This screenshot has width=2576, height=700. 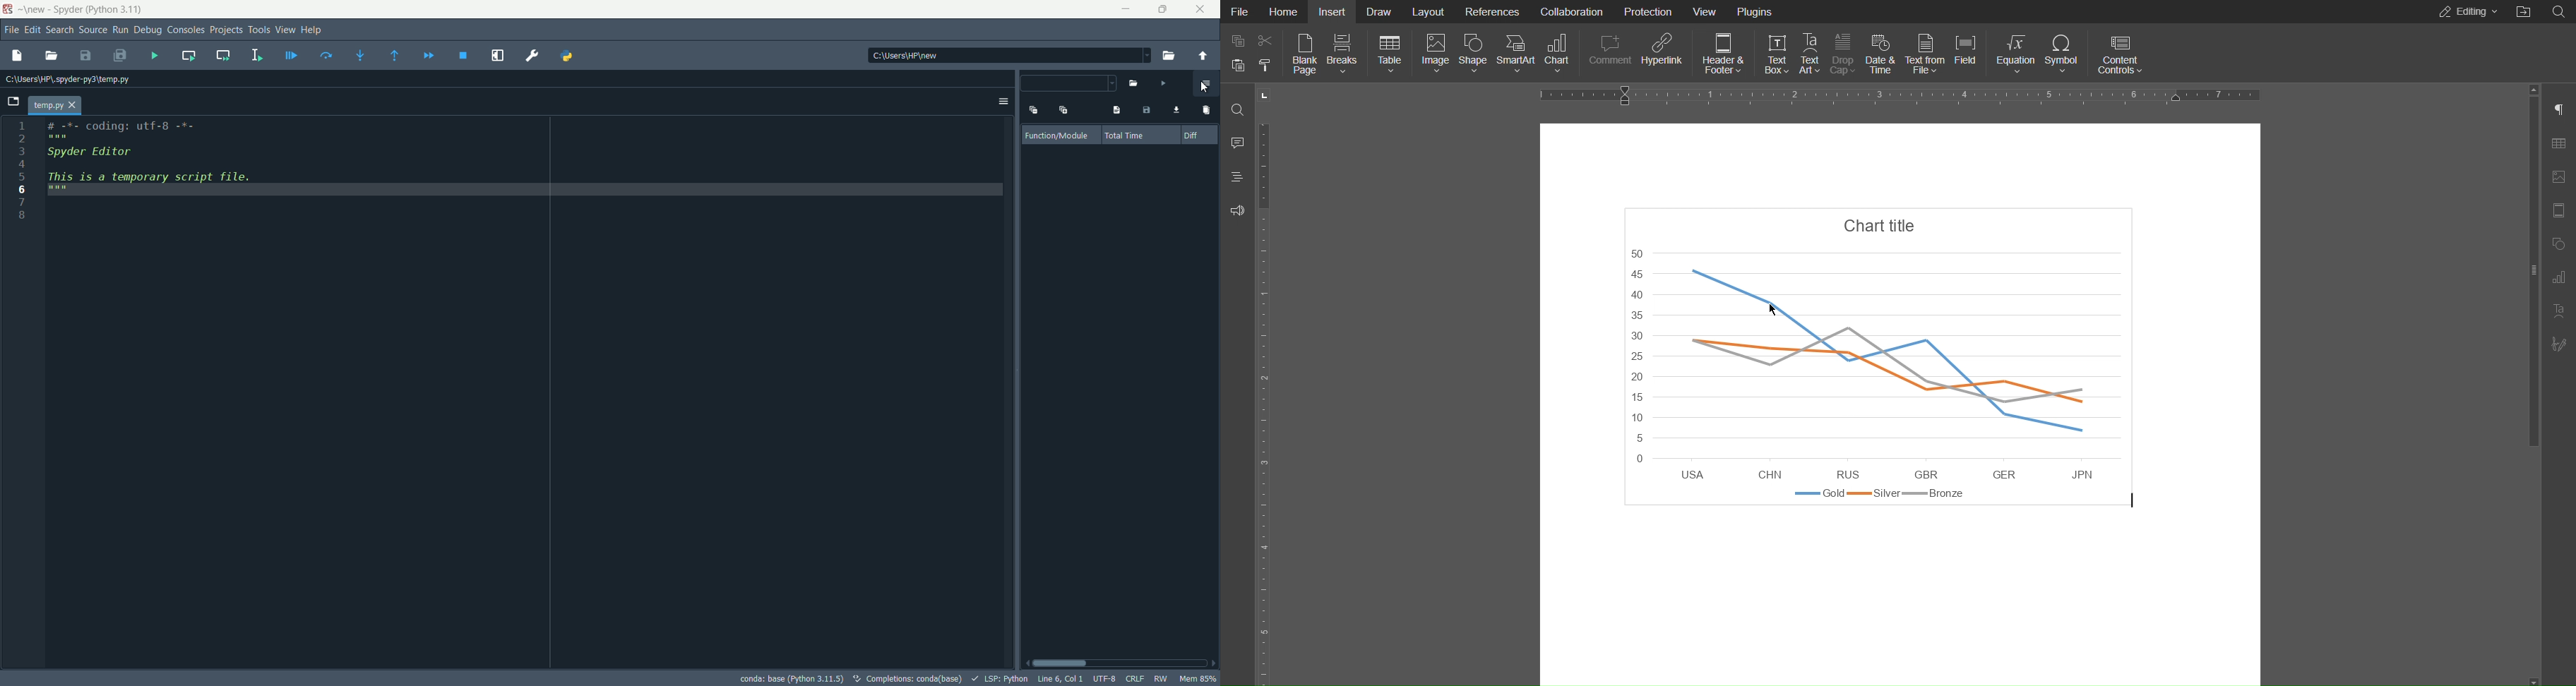 What do you see at coordinates (1967, 53) in the screenshot?
I see `Field ` at bounding box center [1967, 53].